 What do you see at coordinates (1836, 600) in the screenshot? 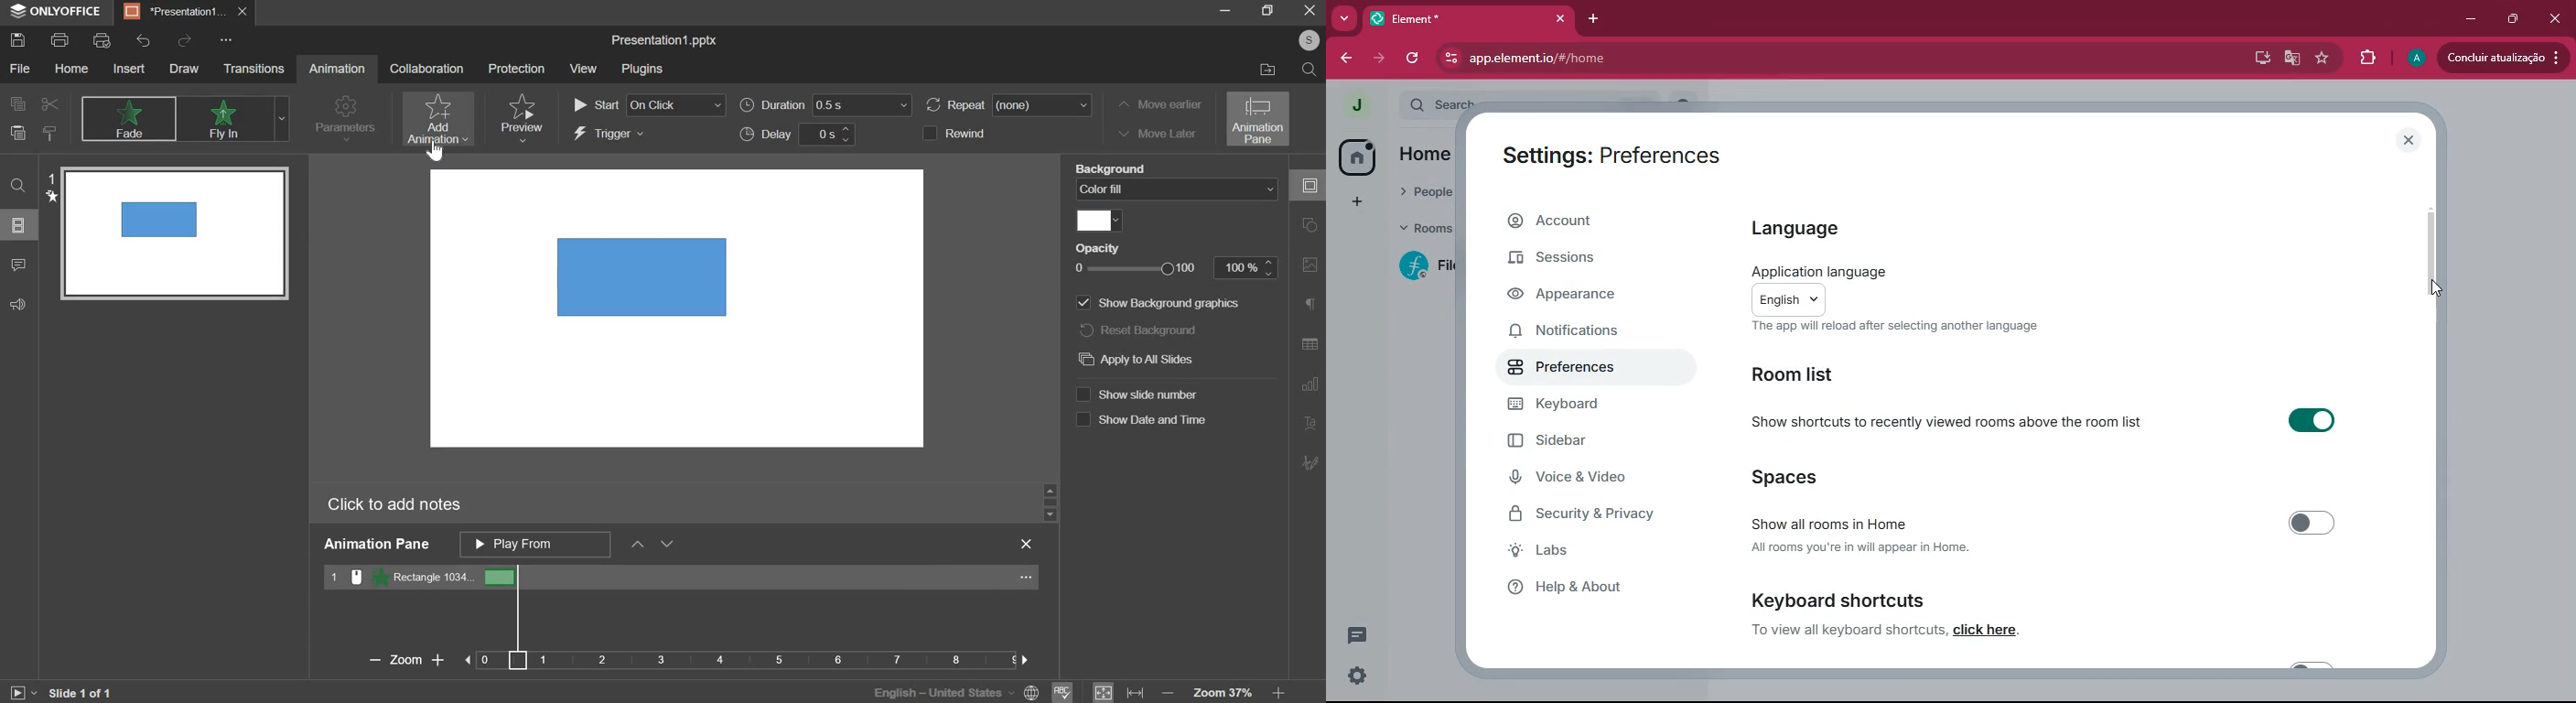
I see `keyboard shortcuts` at bounding box center [1836, 600].